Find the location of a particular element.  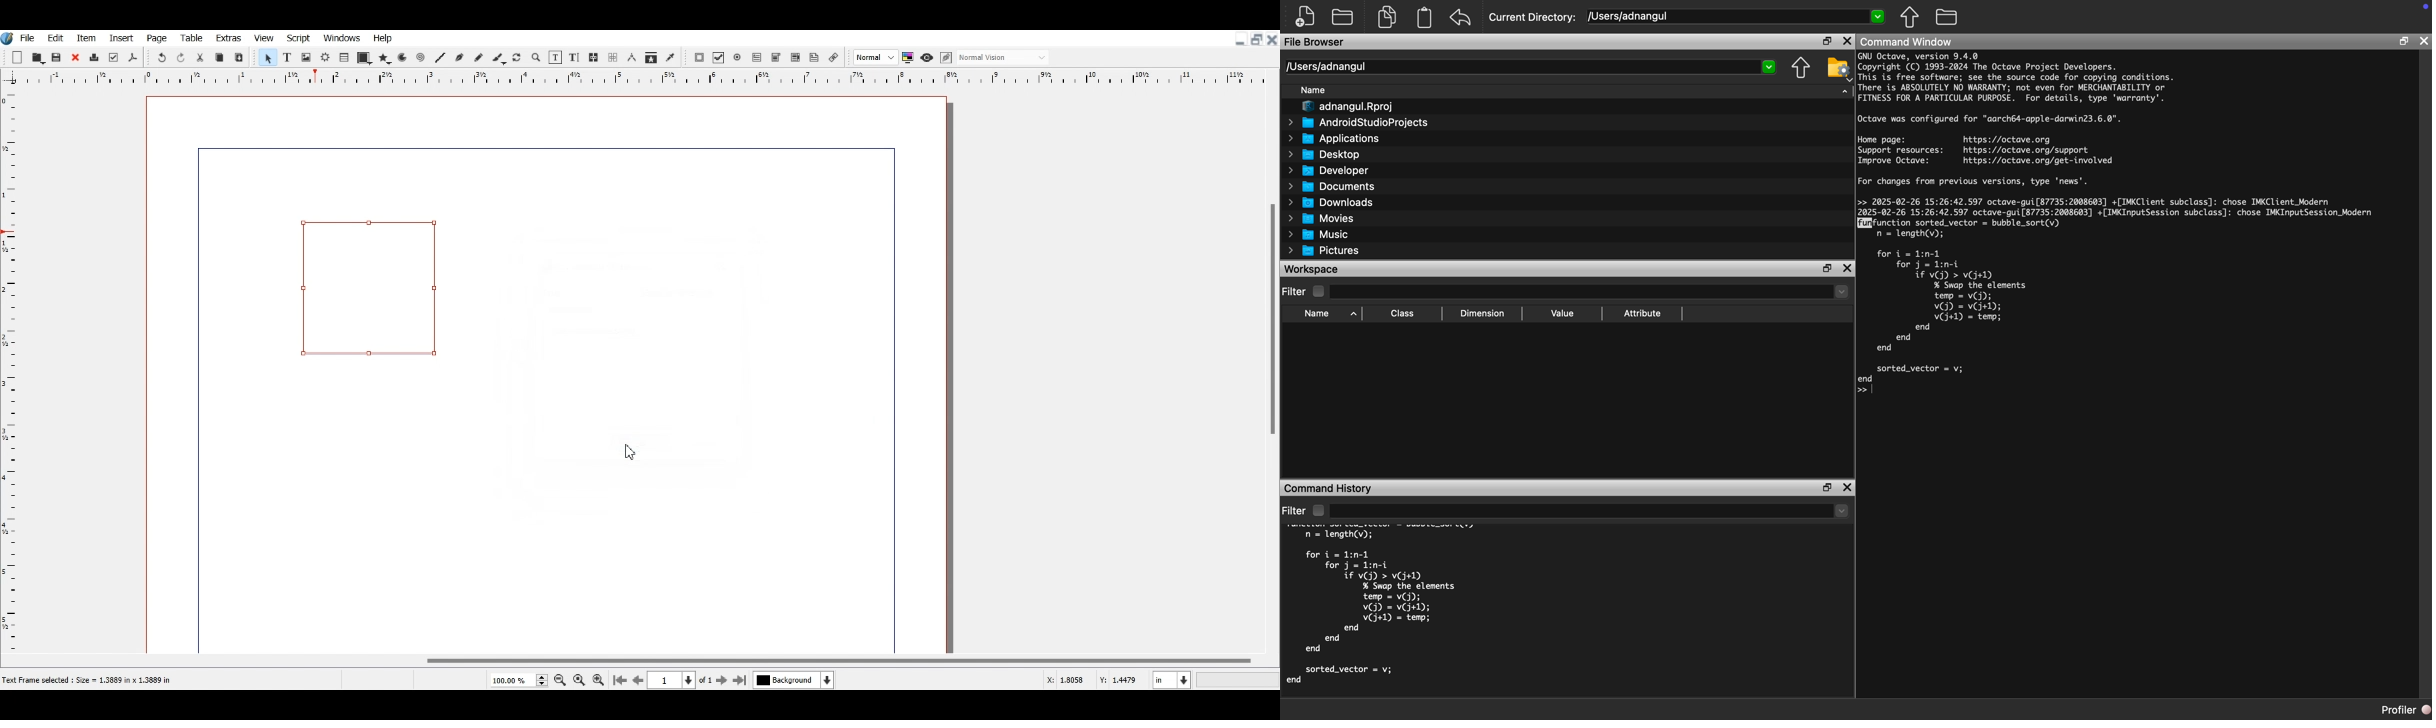

Page is located at coordinates (157, 38).